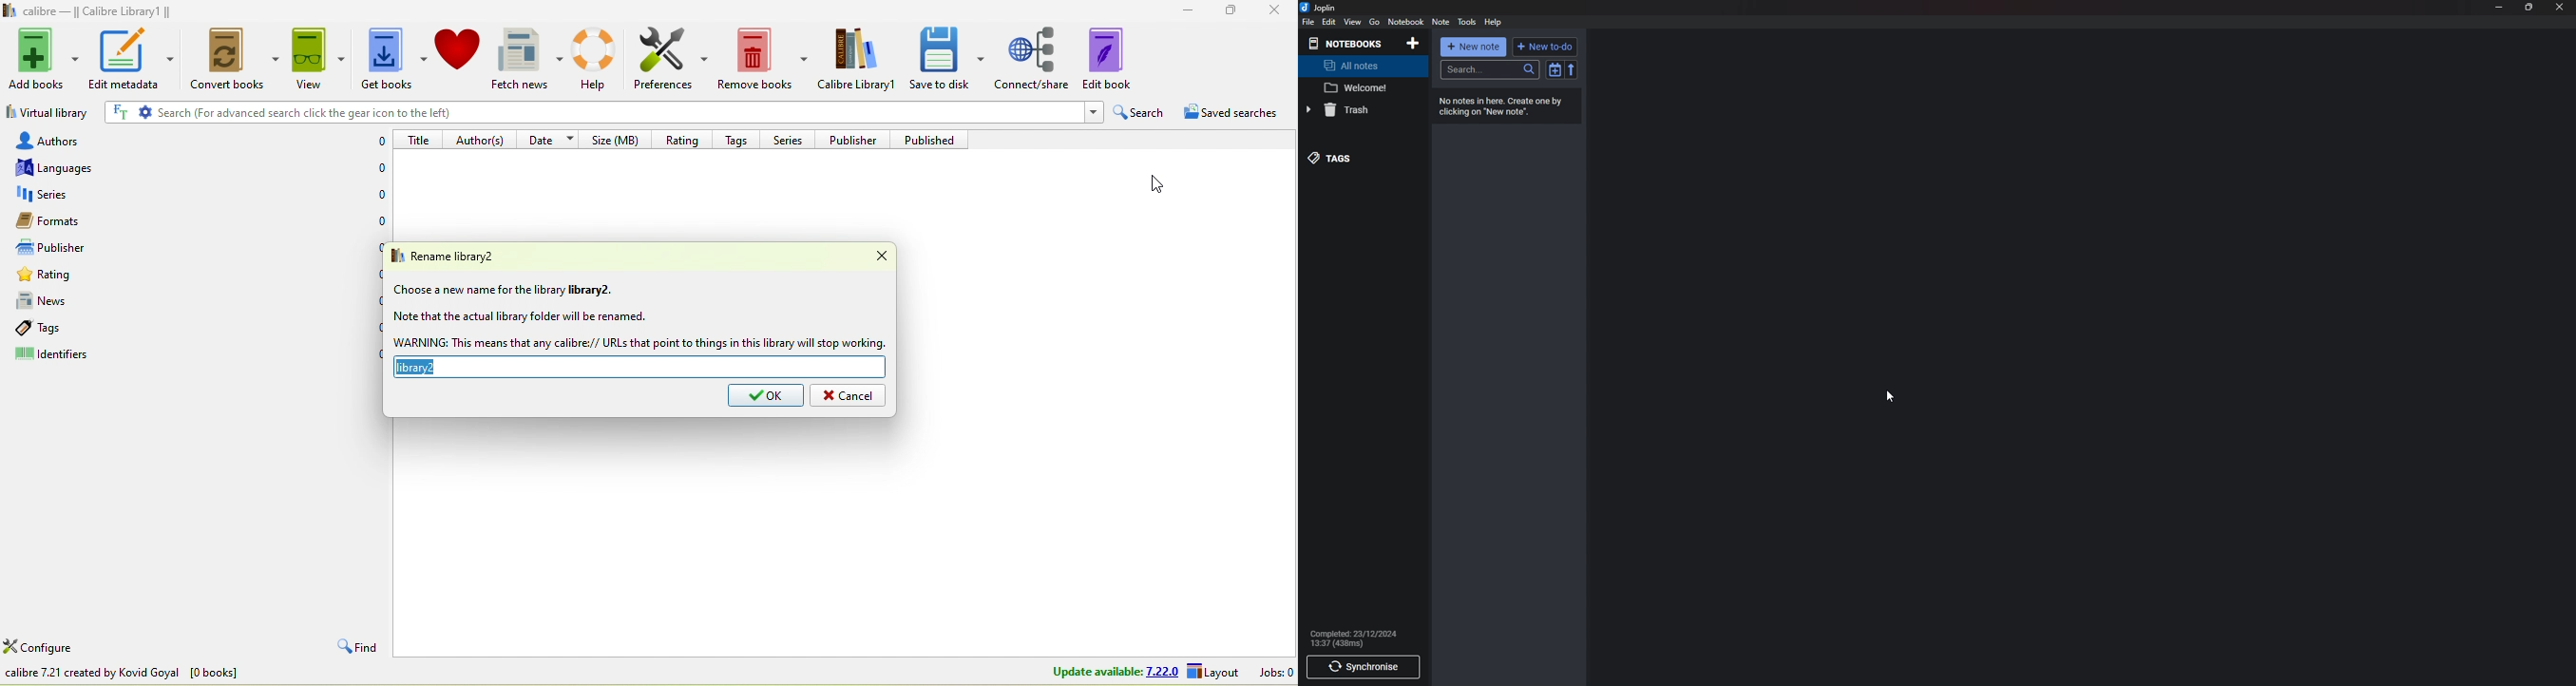 Image resolution: width=2576 pixels, height=700 pixels. What do you see at coordinates (740, 138) in the screenshot?
I see `tags` at bounding box center [740, 138].